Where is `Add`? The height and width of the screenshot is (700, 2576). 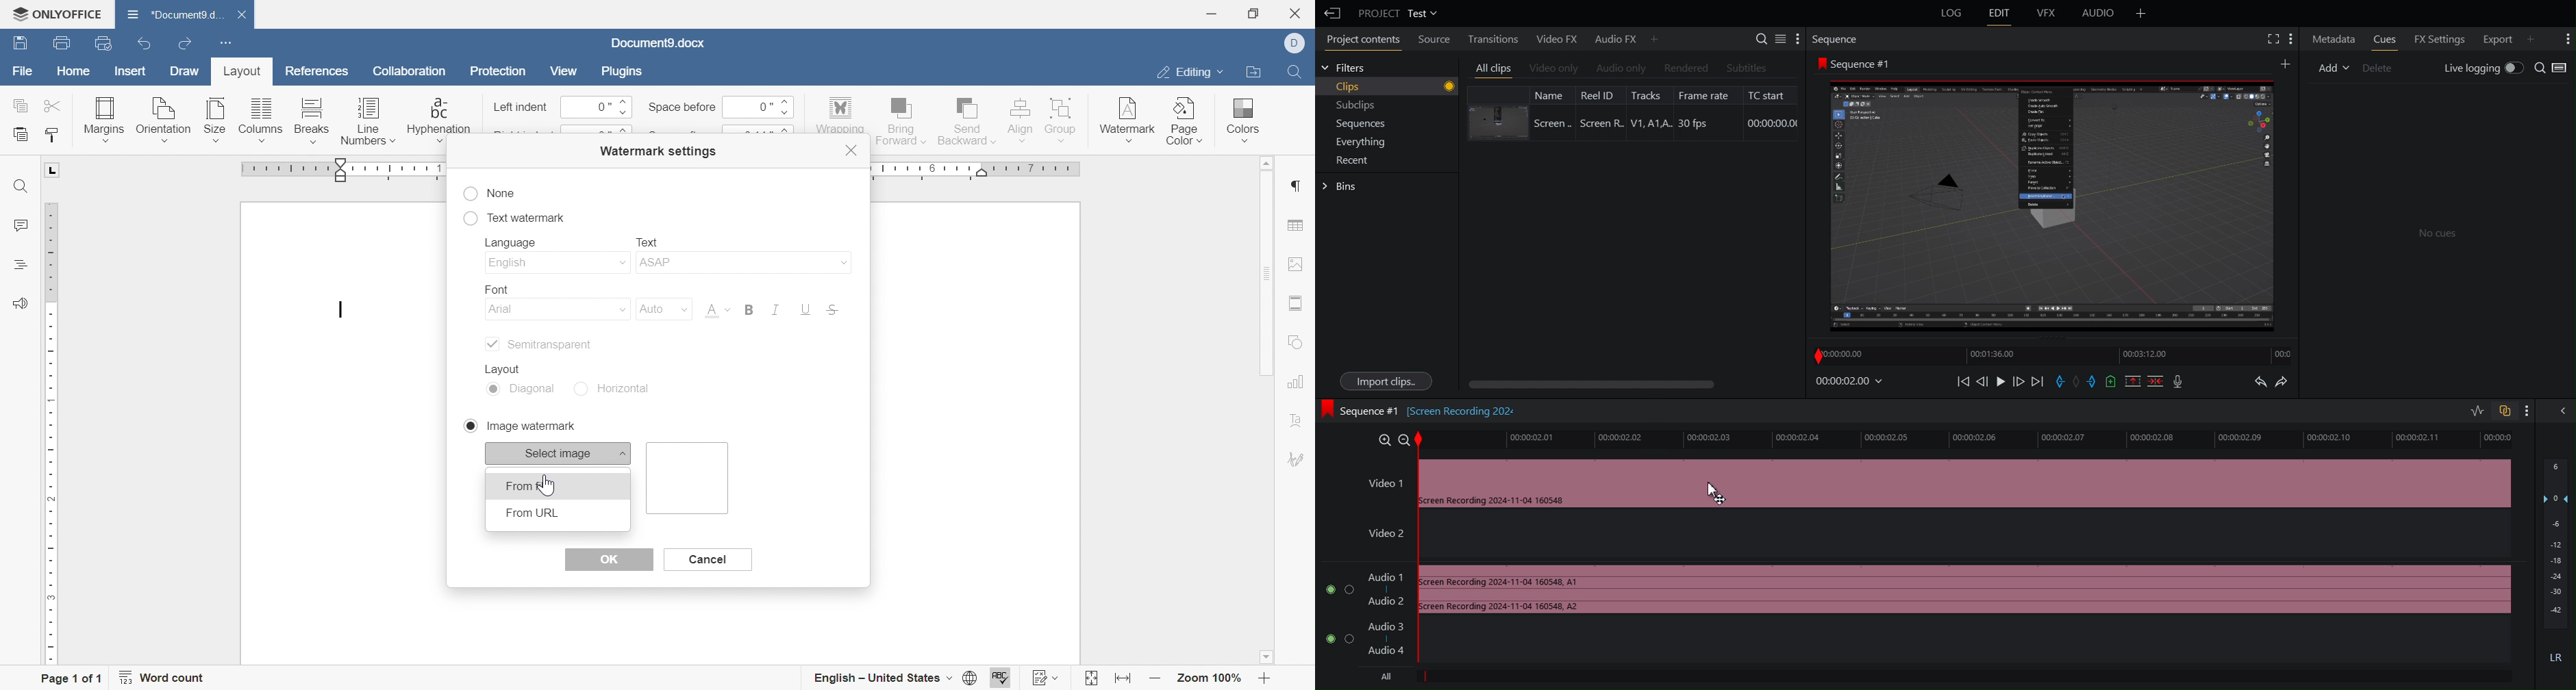
Add is located at coordinates (2140, 14).